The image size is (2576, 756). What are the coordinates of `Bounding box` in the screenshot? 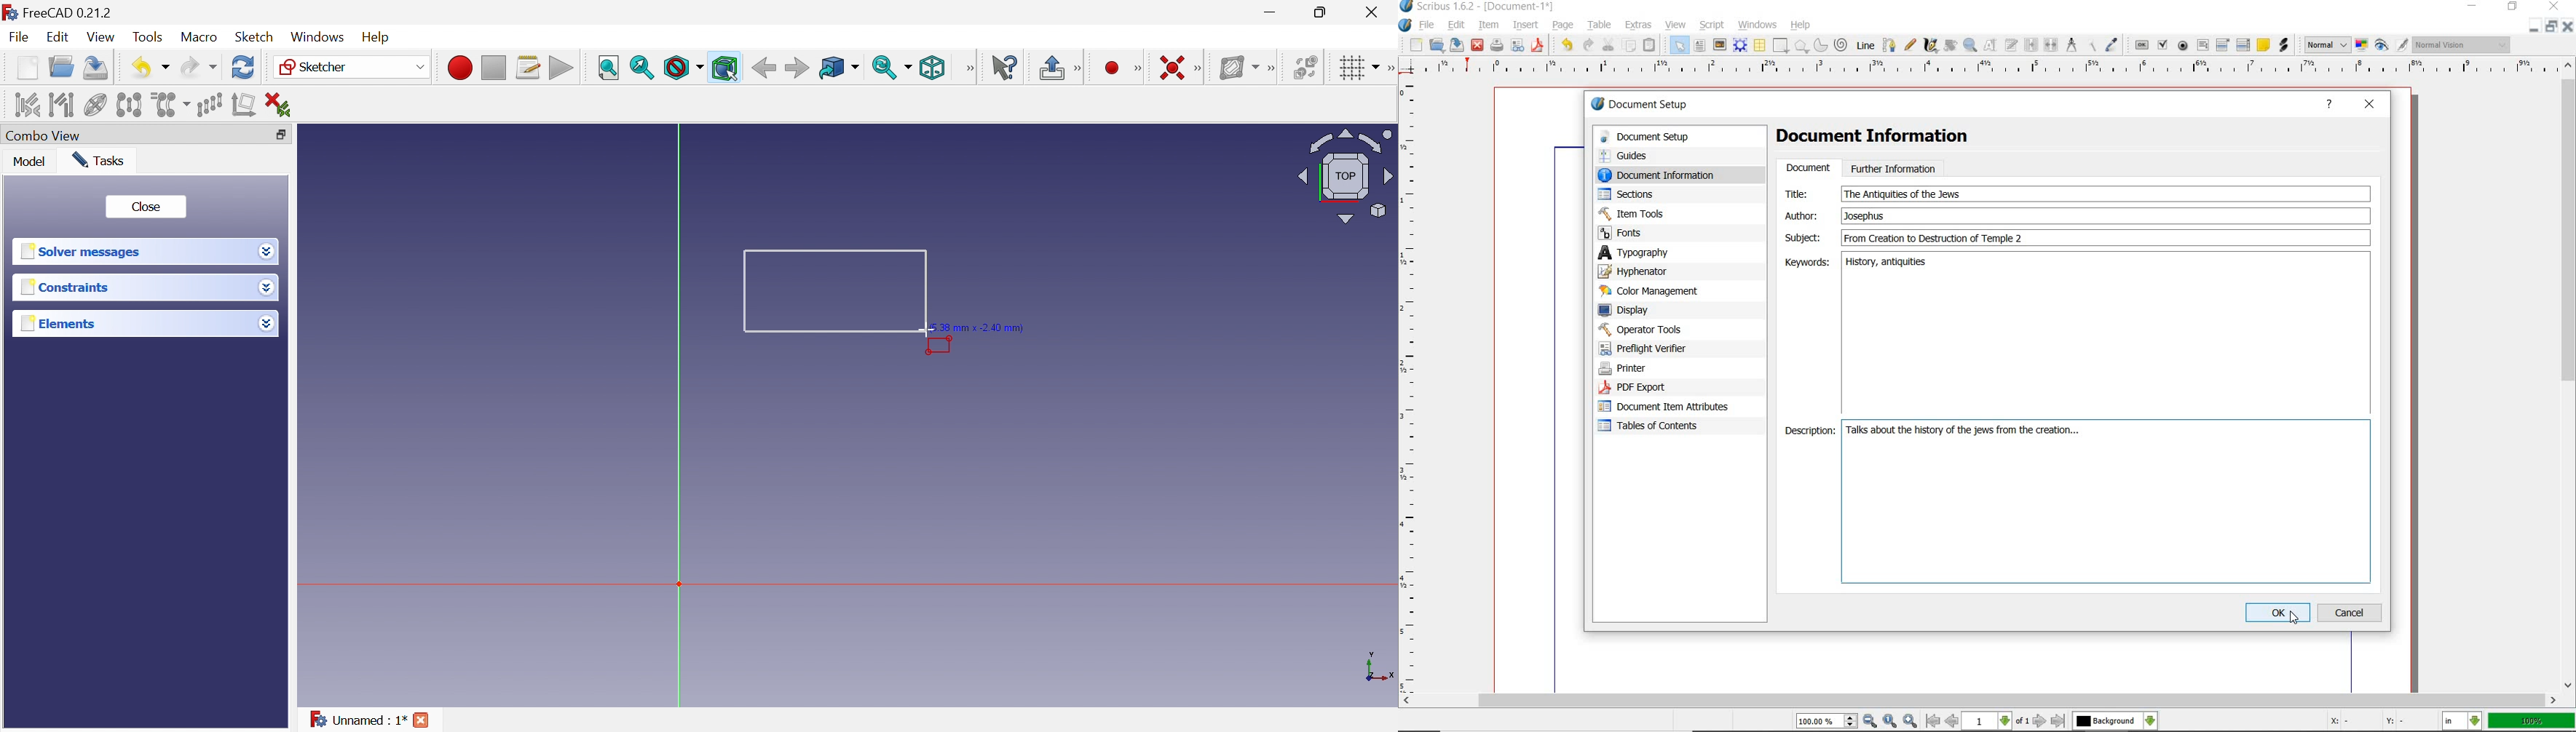 It's located at (725, 68).